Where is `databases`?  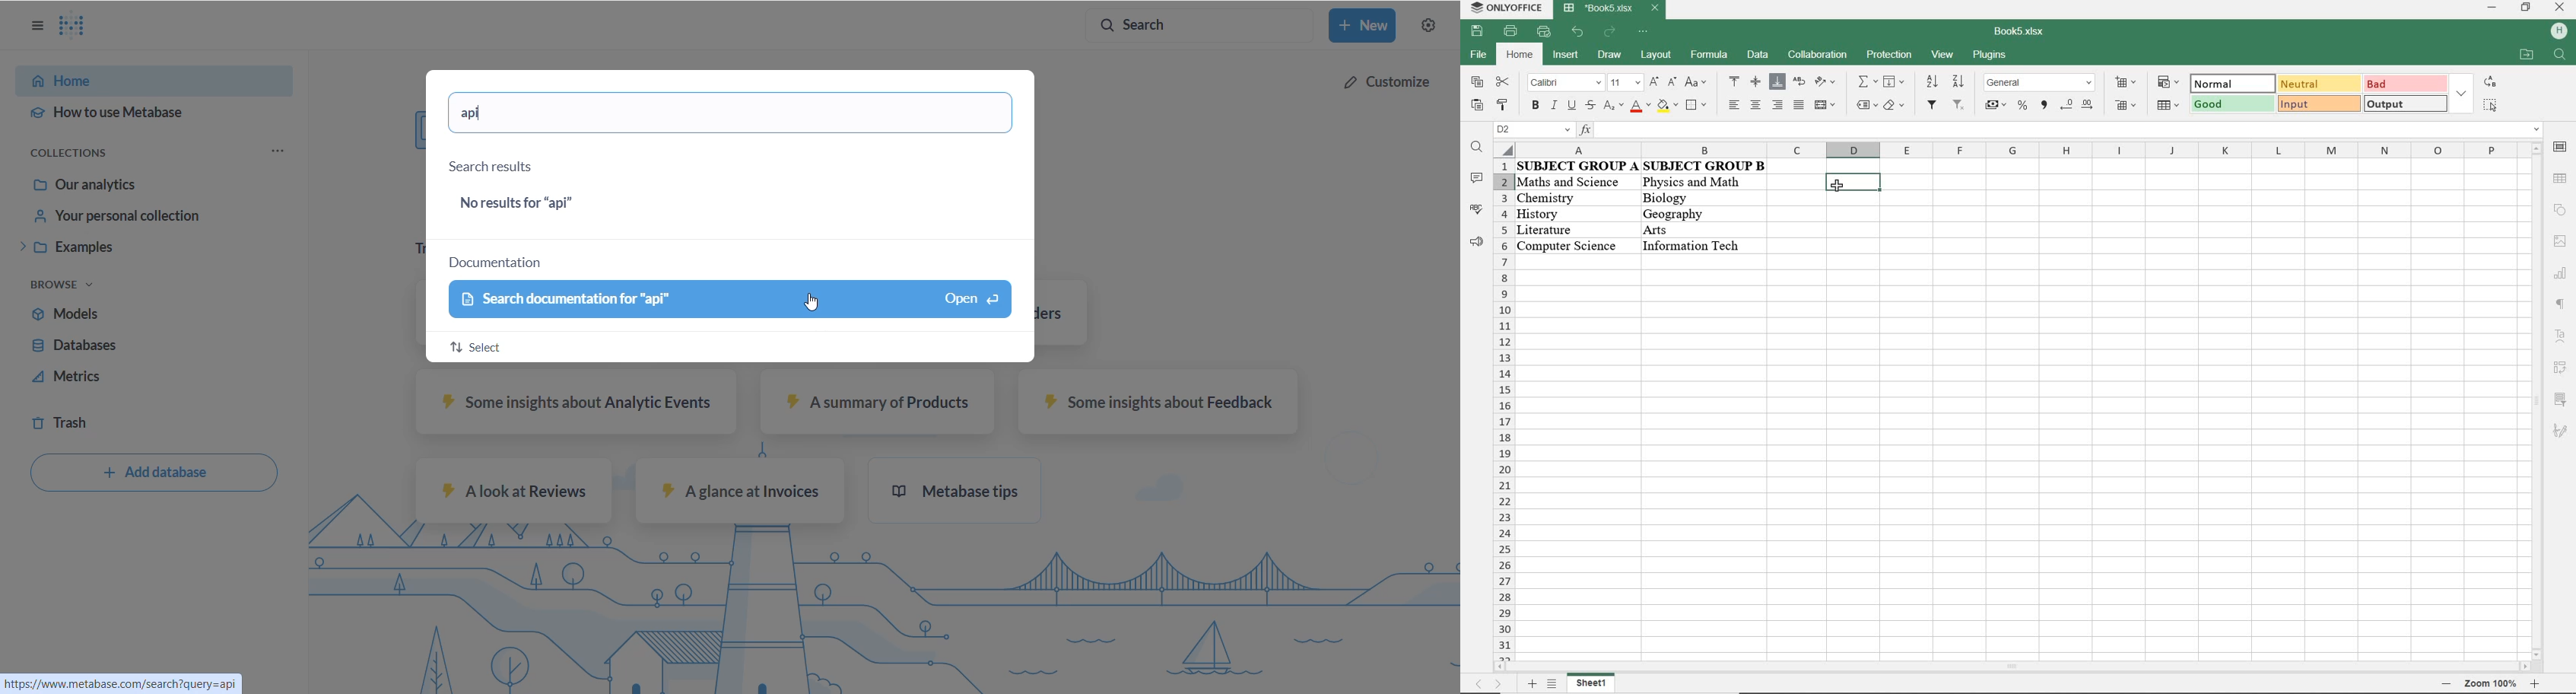
databases is located at coordinates (93, 346).